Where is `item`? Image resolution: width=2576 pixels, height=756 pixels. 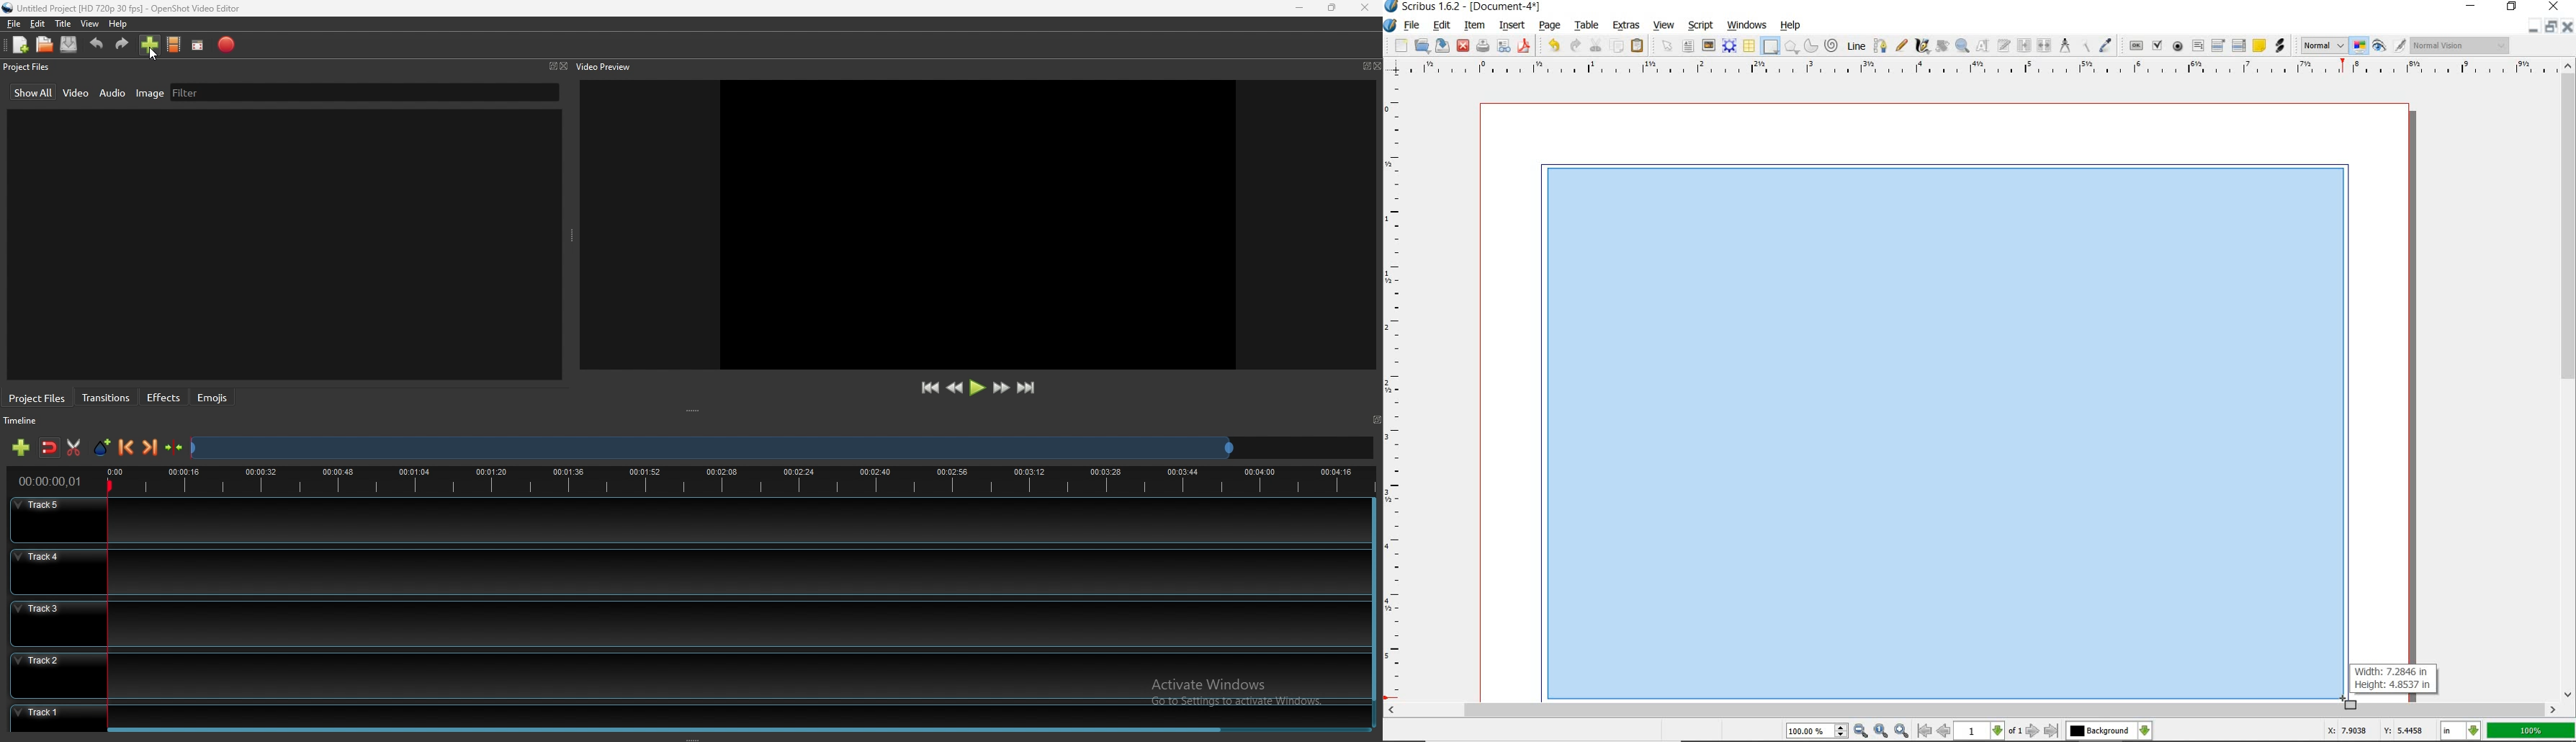 item is located at coordinates (1474, 25).